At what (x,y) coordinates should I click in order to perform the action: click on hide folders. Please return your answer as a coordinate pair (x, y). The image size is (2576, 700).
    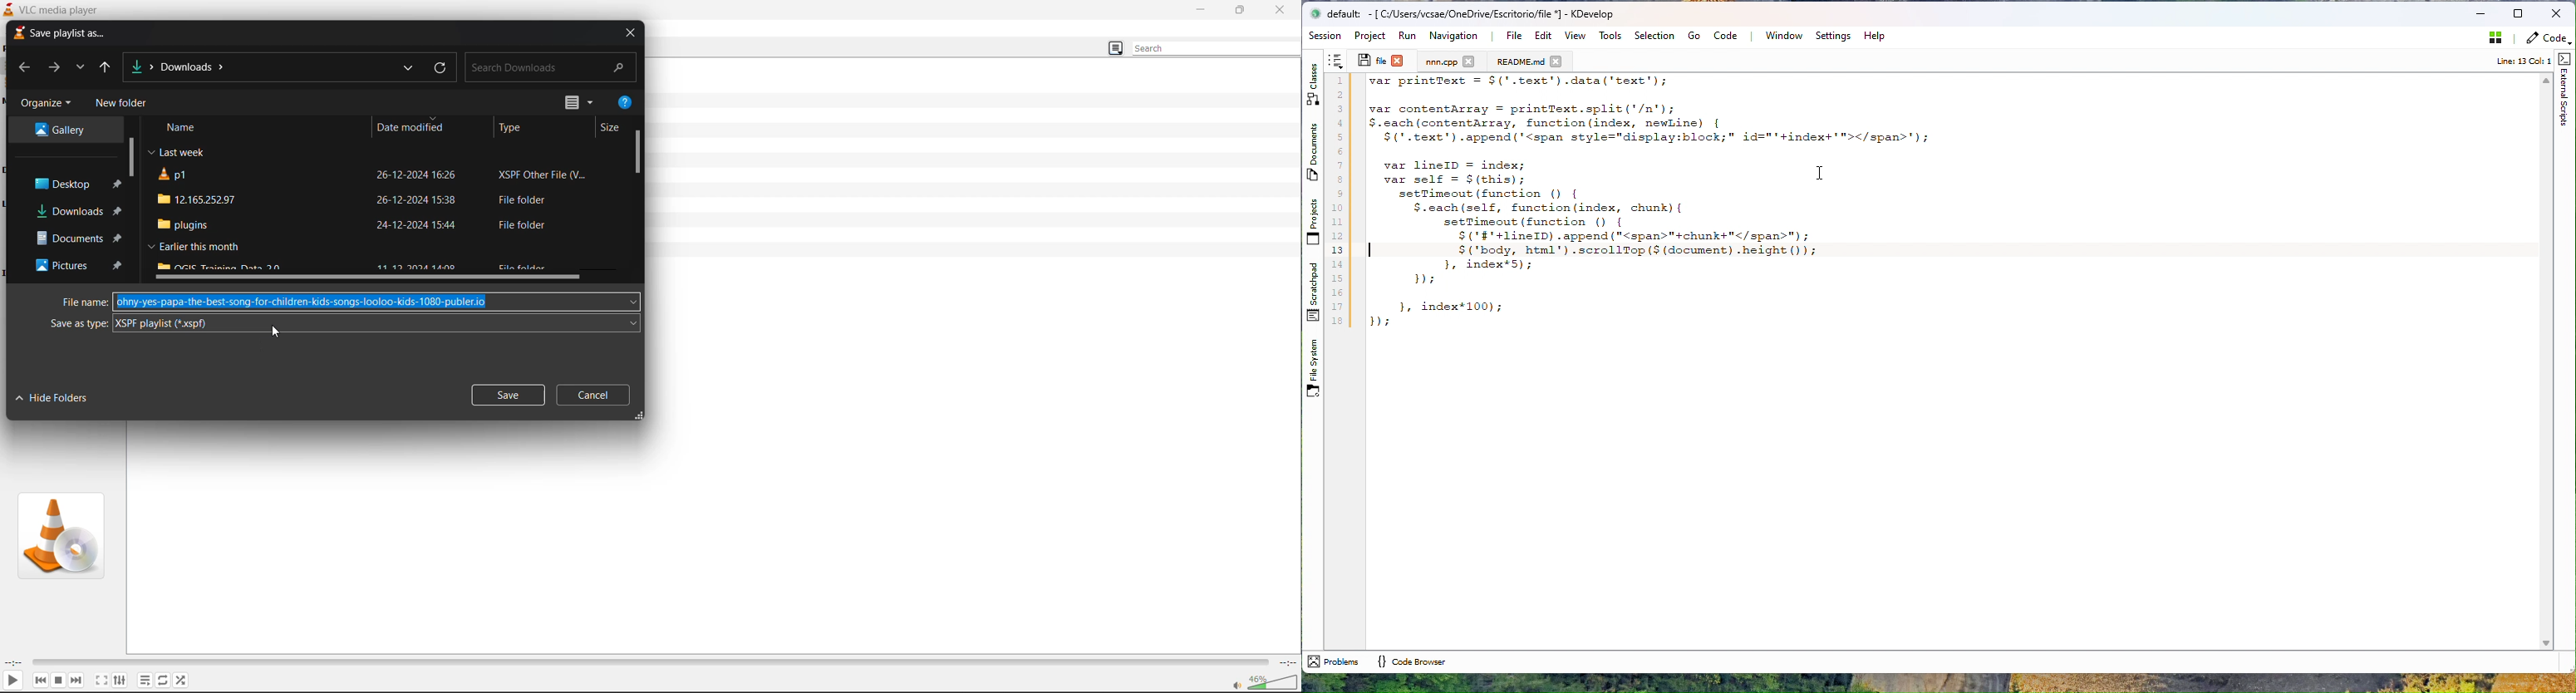
    Looking at the image, I should click on (53, 397).